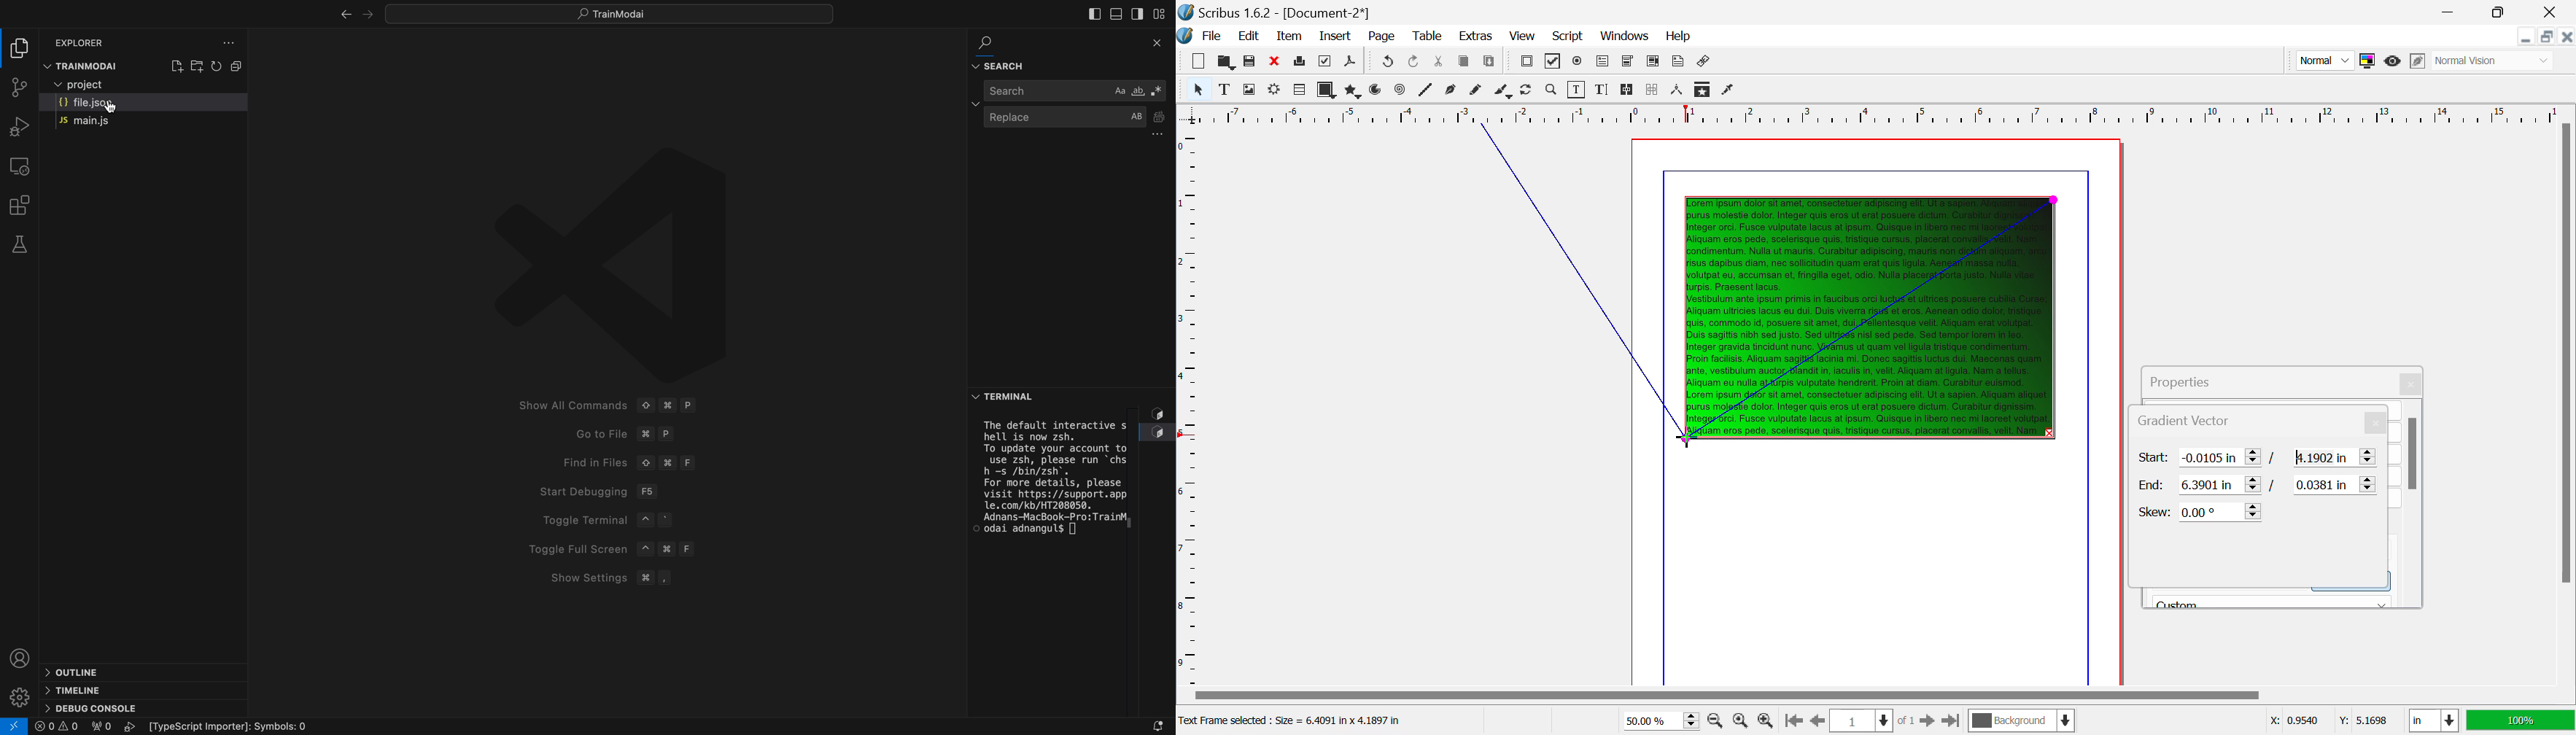  Describe the element at coordinates (1740, 720) in the screenshot. I see `Zoom to 100%` at that location.